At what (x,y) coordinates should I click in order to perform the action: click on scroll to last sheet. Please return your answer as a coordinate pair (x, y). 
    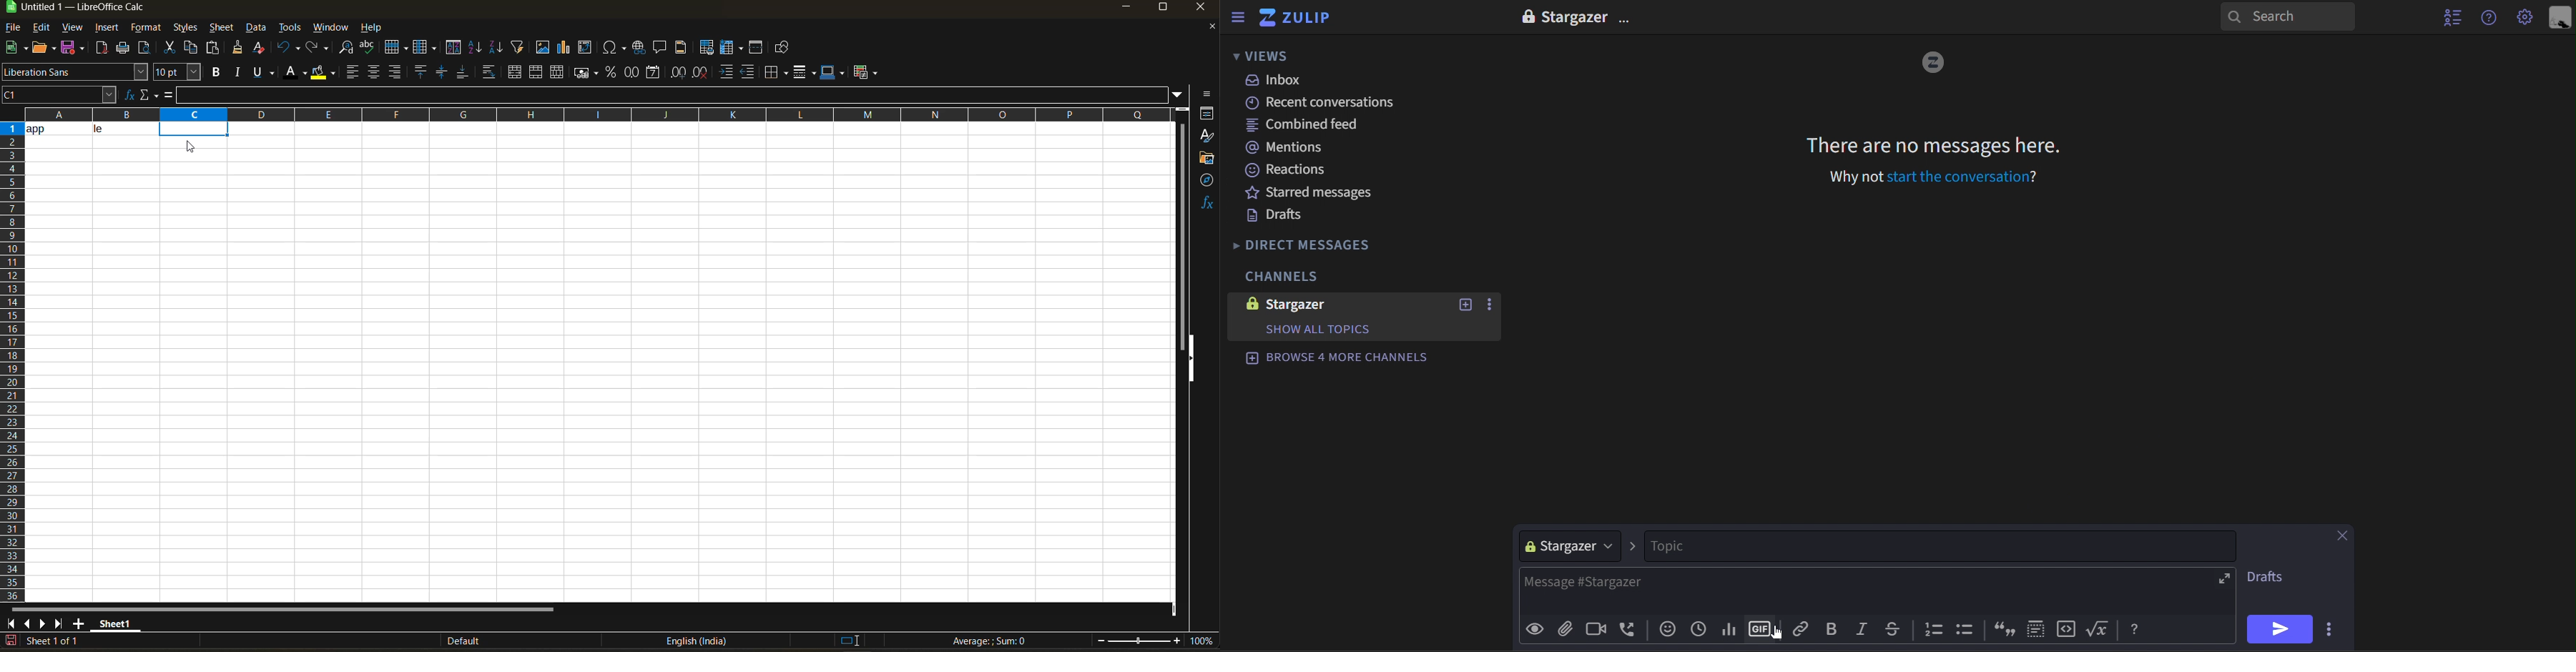
    Looking at the image, I should click on (59, 623).